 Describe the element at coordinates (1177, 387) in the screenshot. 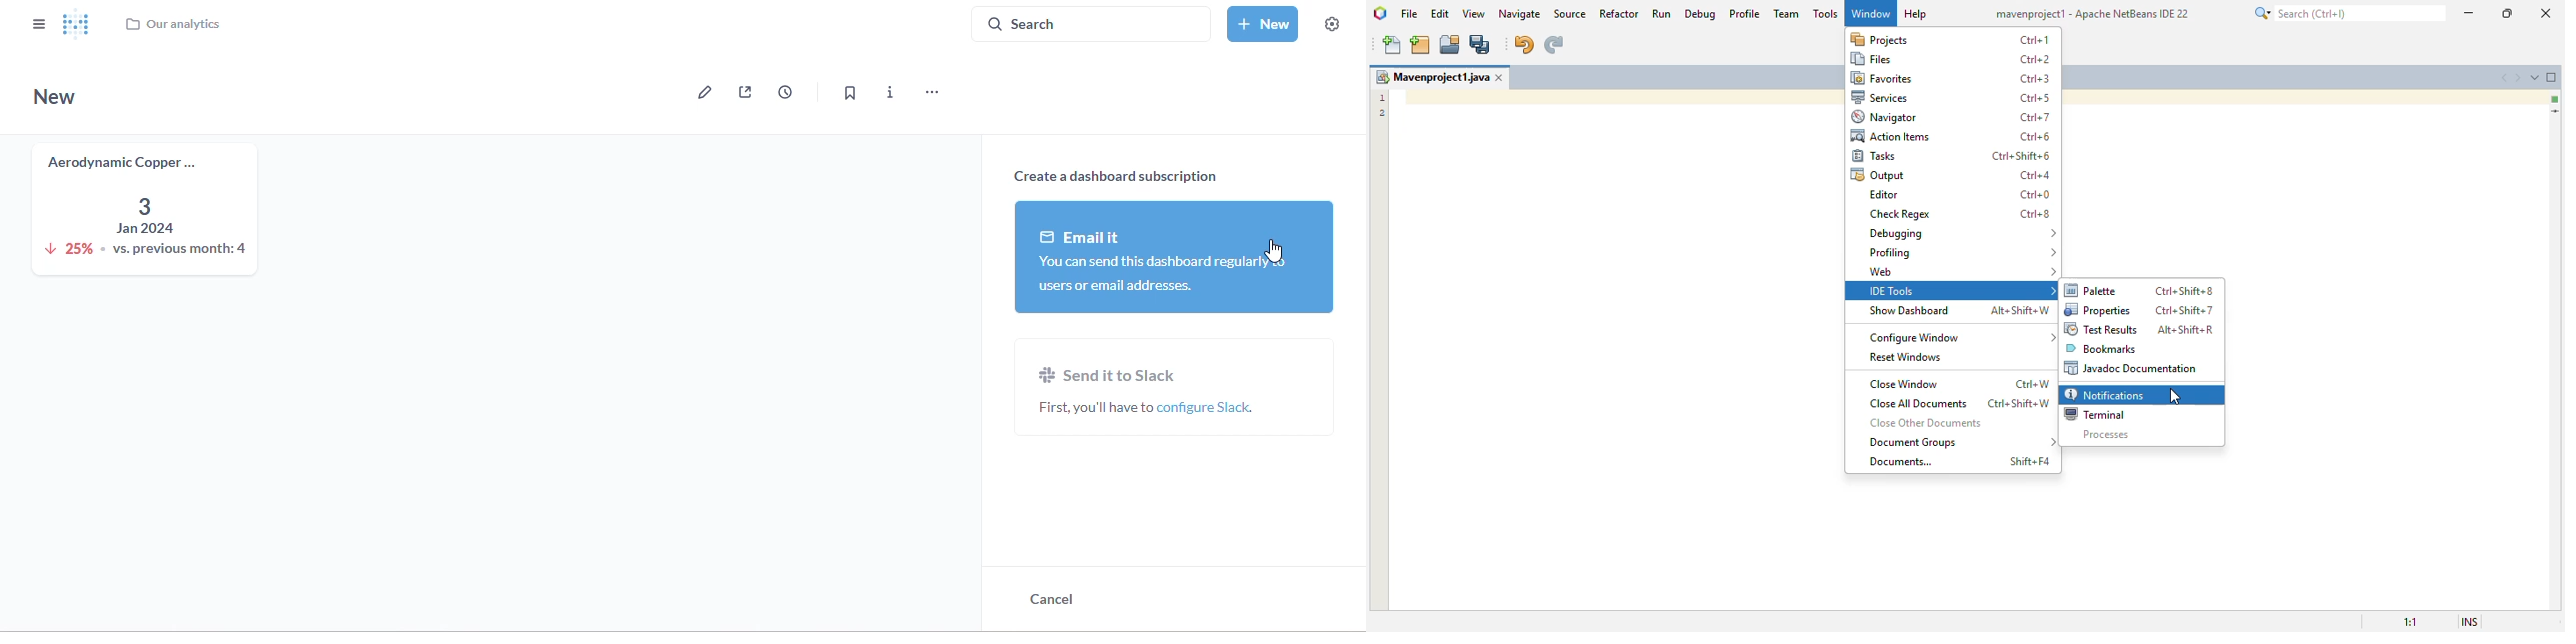

I see `send it to slack` at that location.